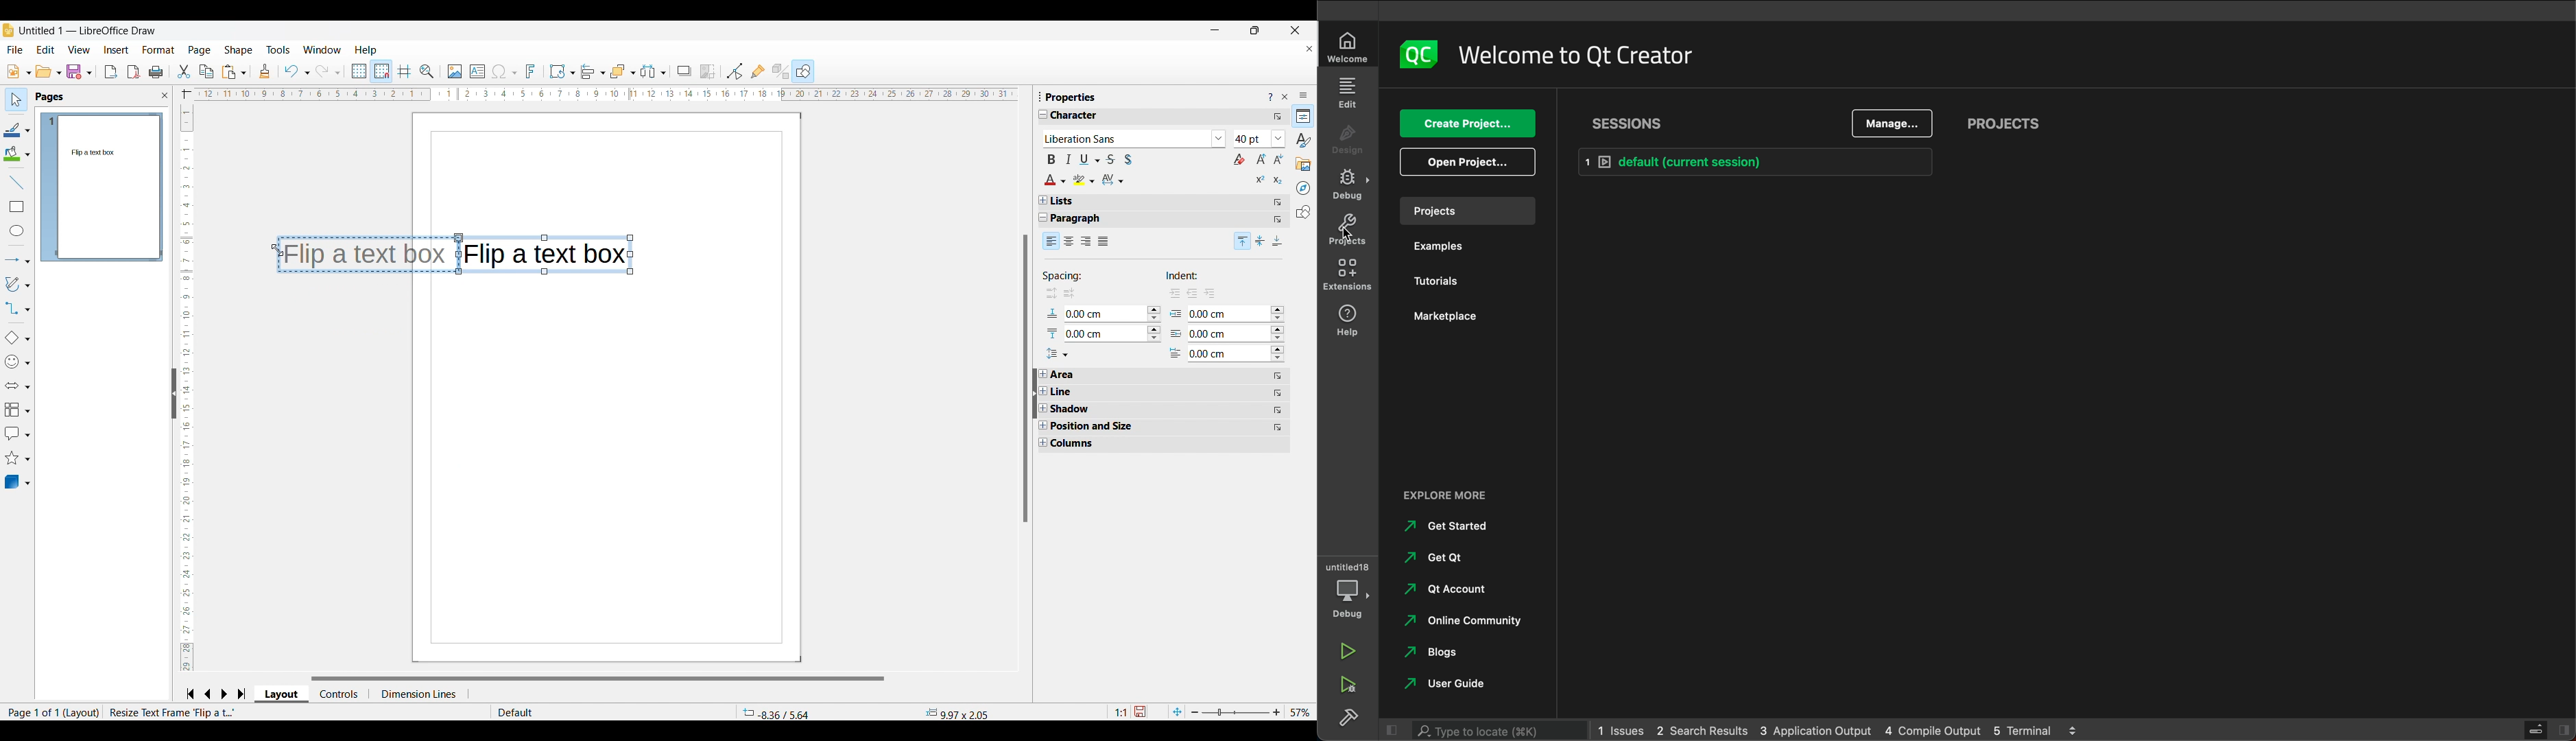 The image size is (2576, 756). I want to click on View menu, so click(79, 49).